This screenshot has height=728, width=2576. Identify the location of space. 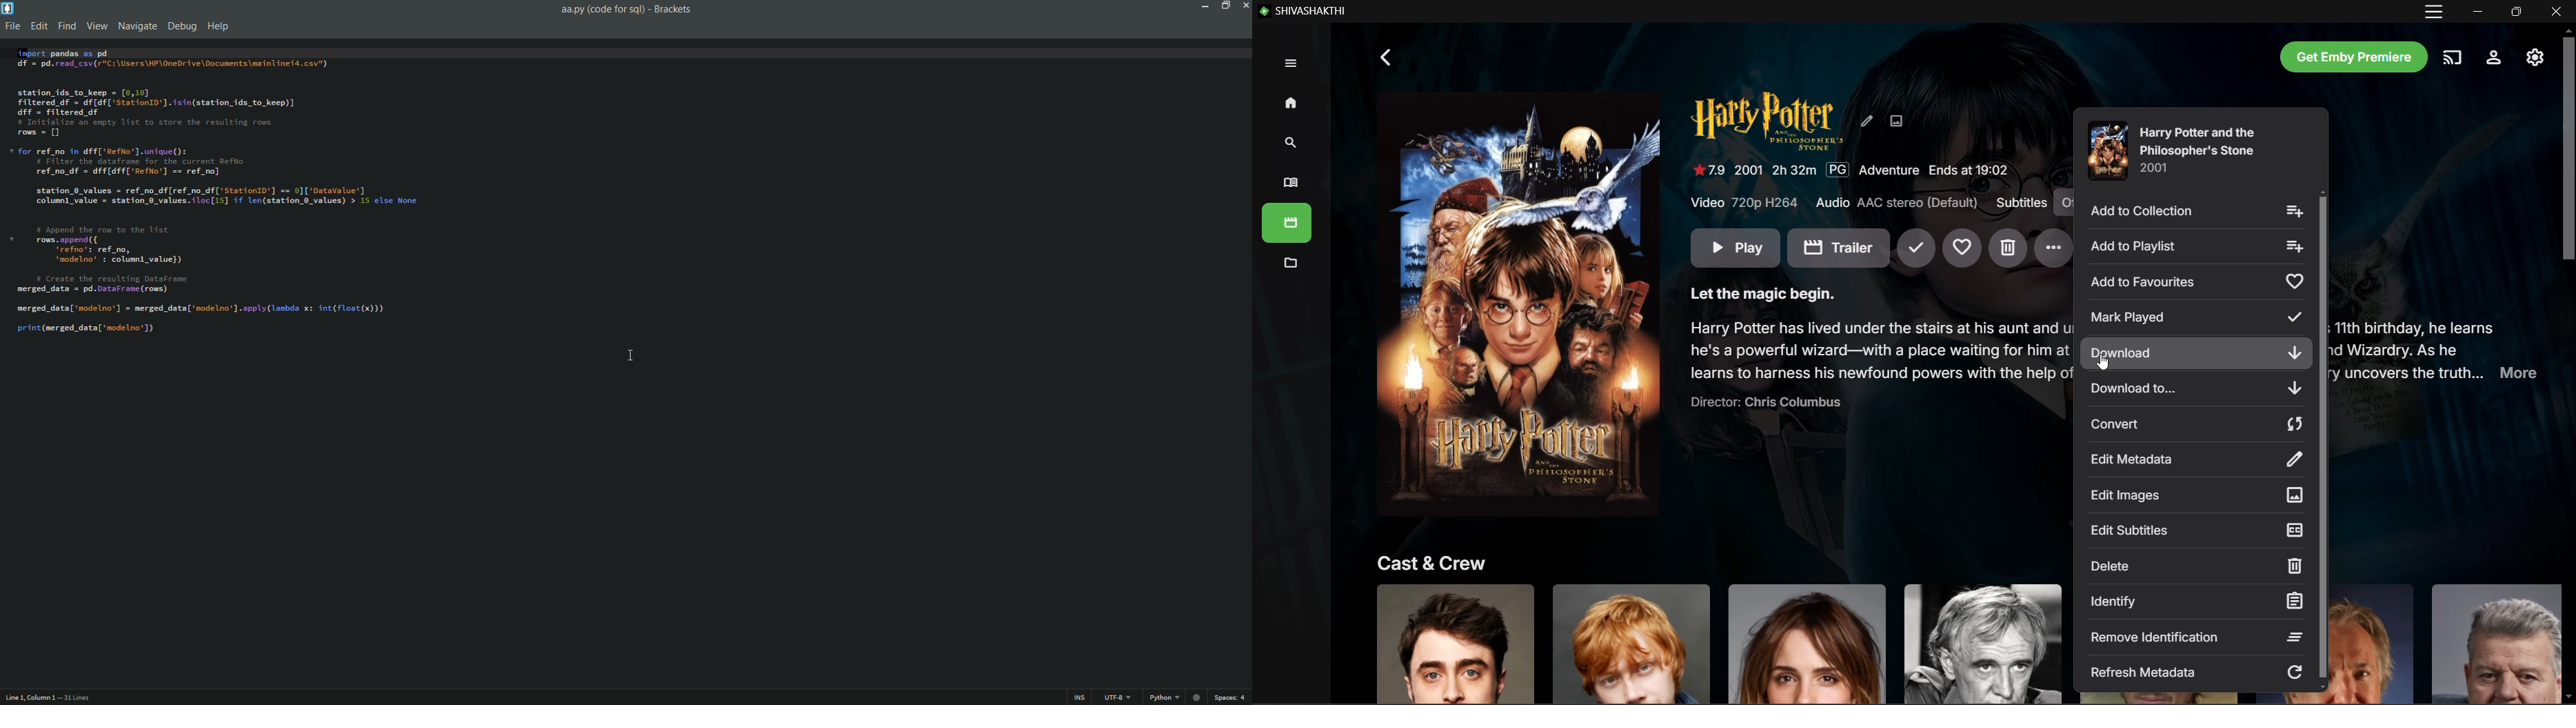
(1233, 698).